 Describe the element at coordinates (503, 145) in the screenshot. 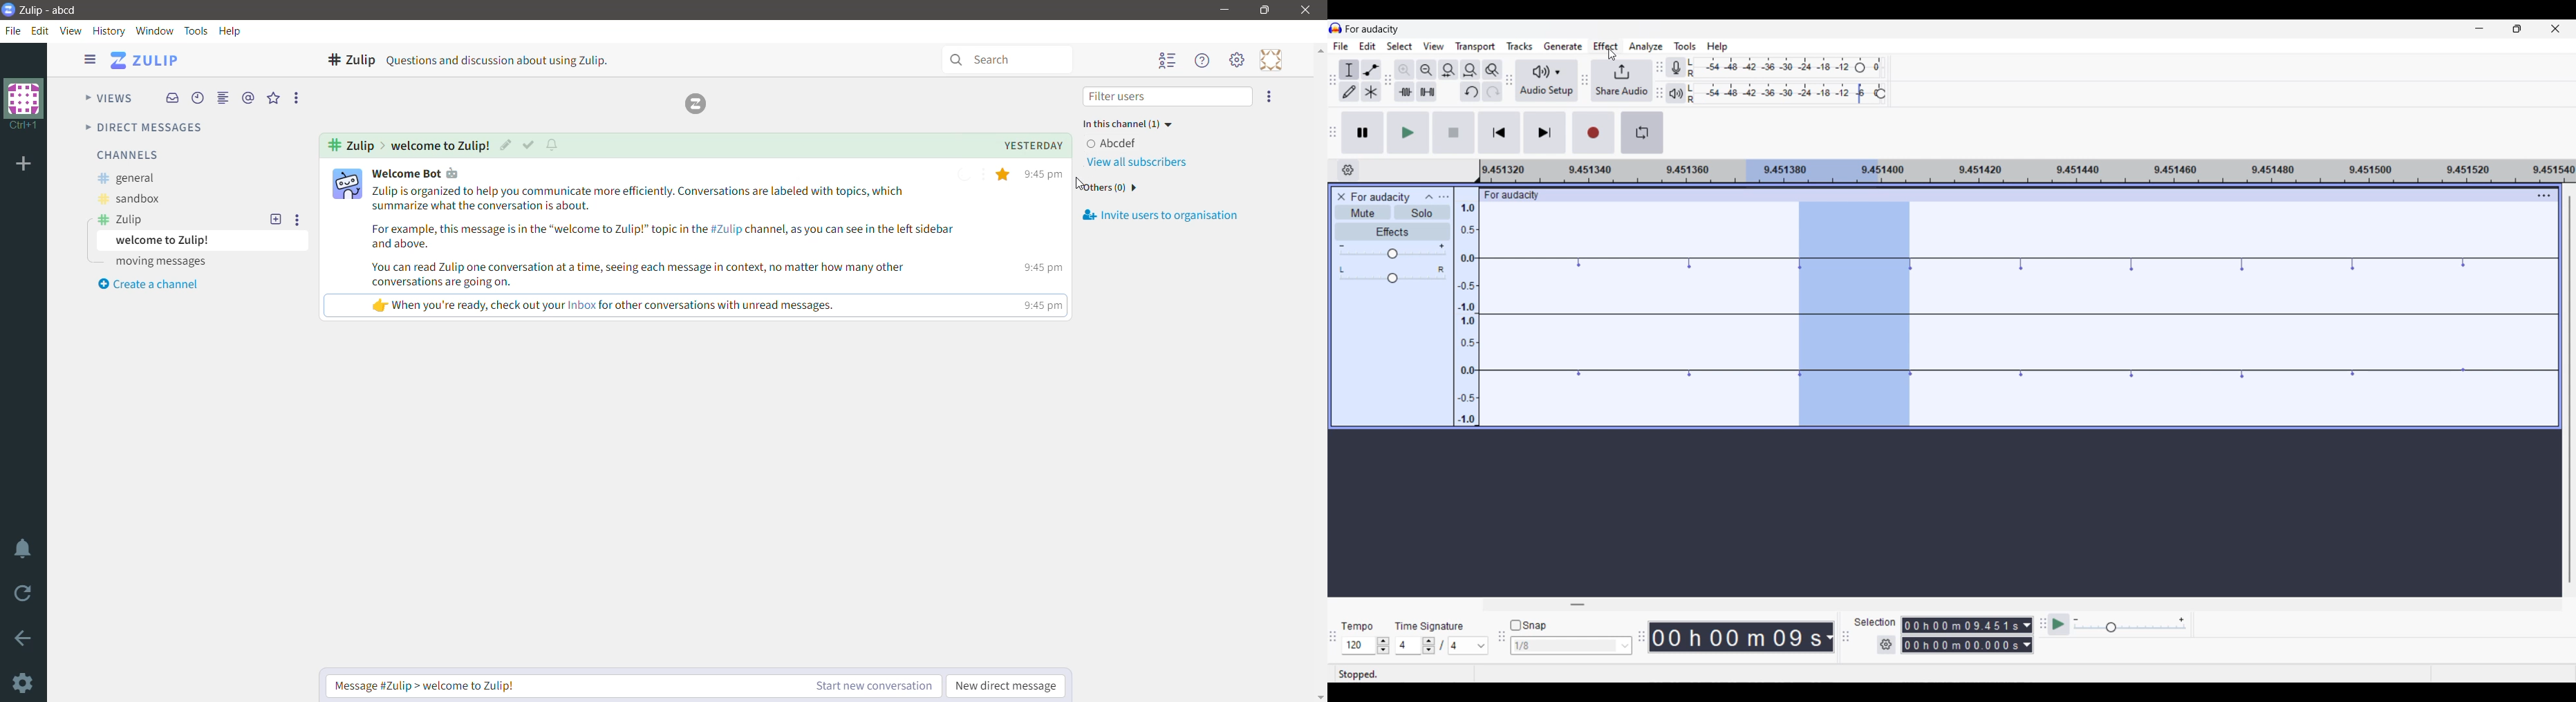

I see `Edit Topic` at that location.